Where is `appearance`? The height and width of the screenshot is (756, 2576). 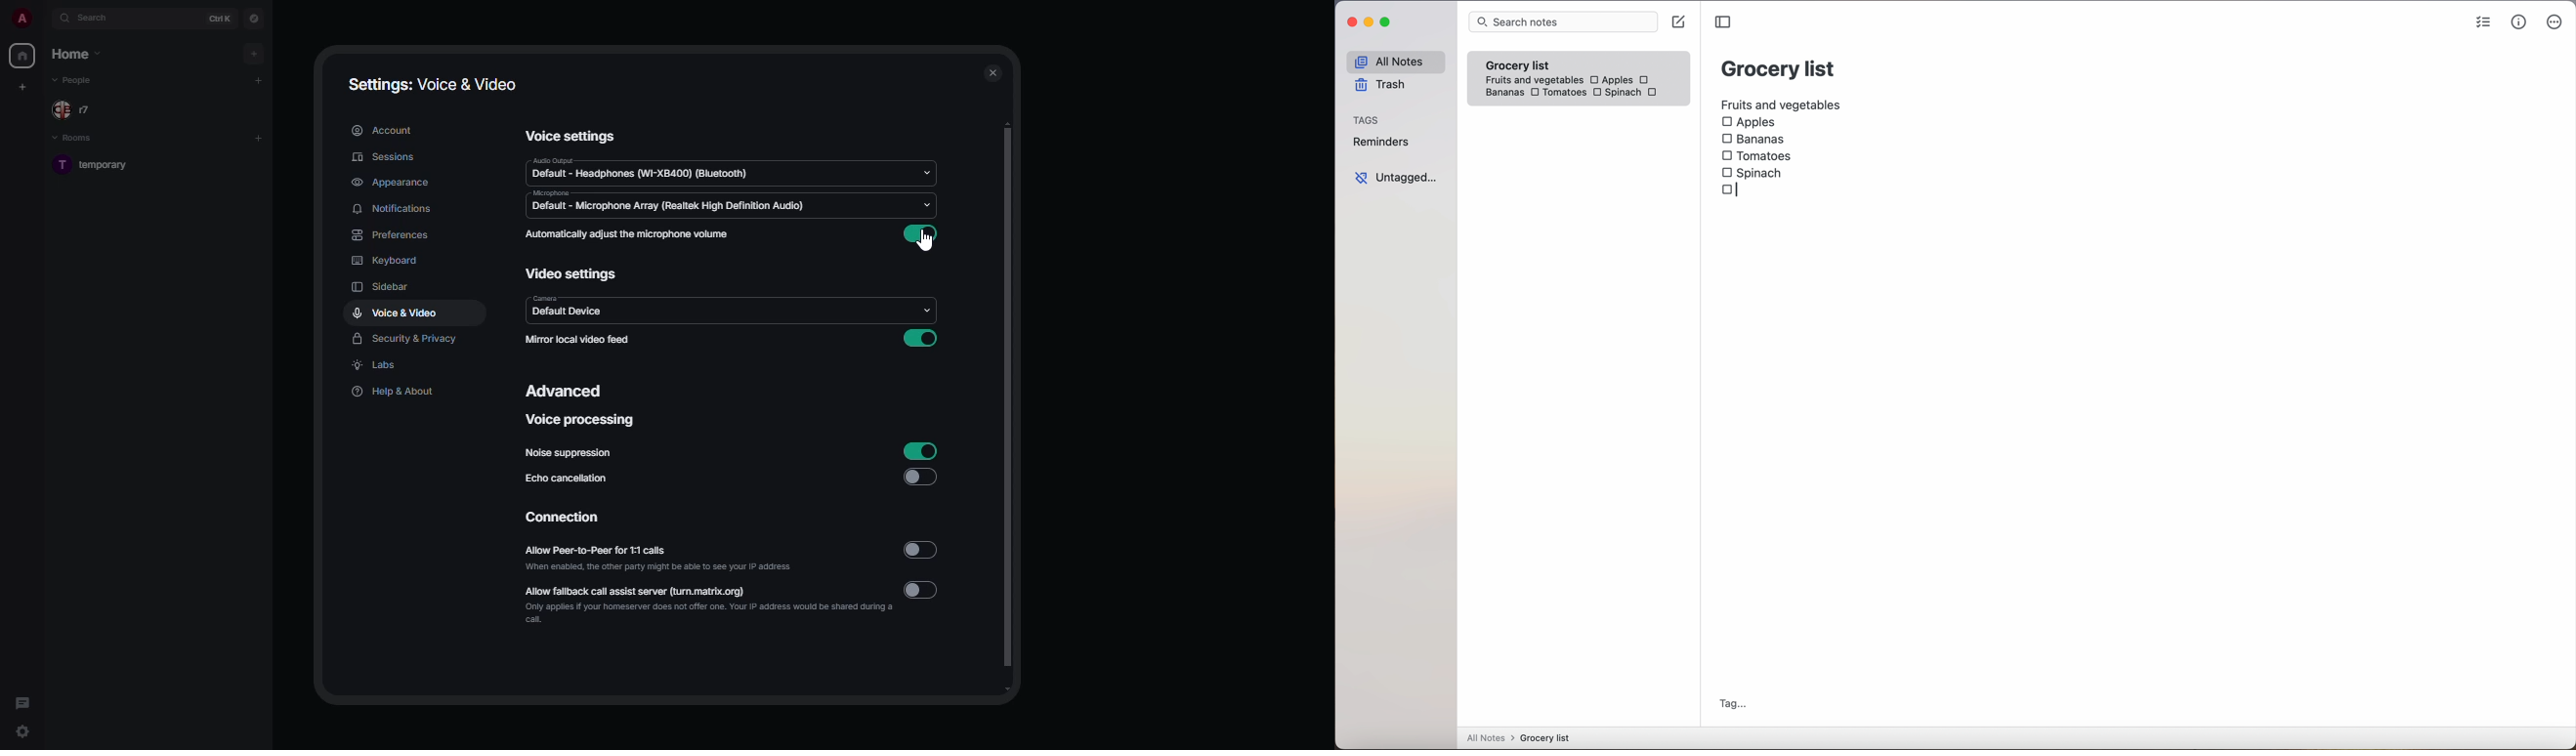
appearance is located at coordinates (391, 184).